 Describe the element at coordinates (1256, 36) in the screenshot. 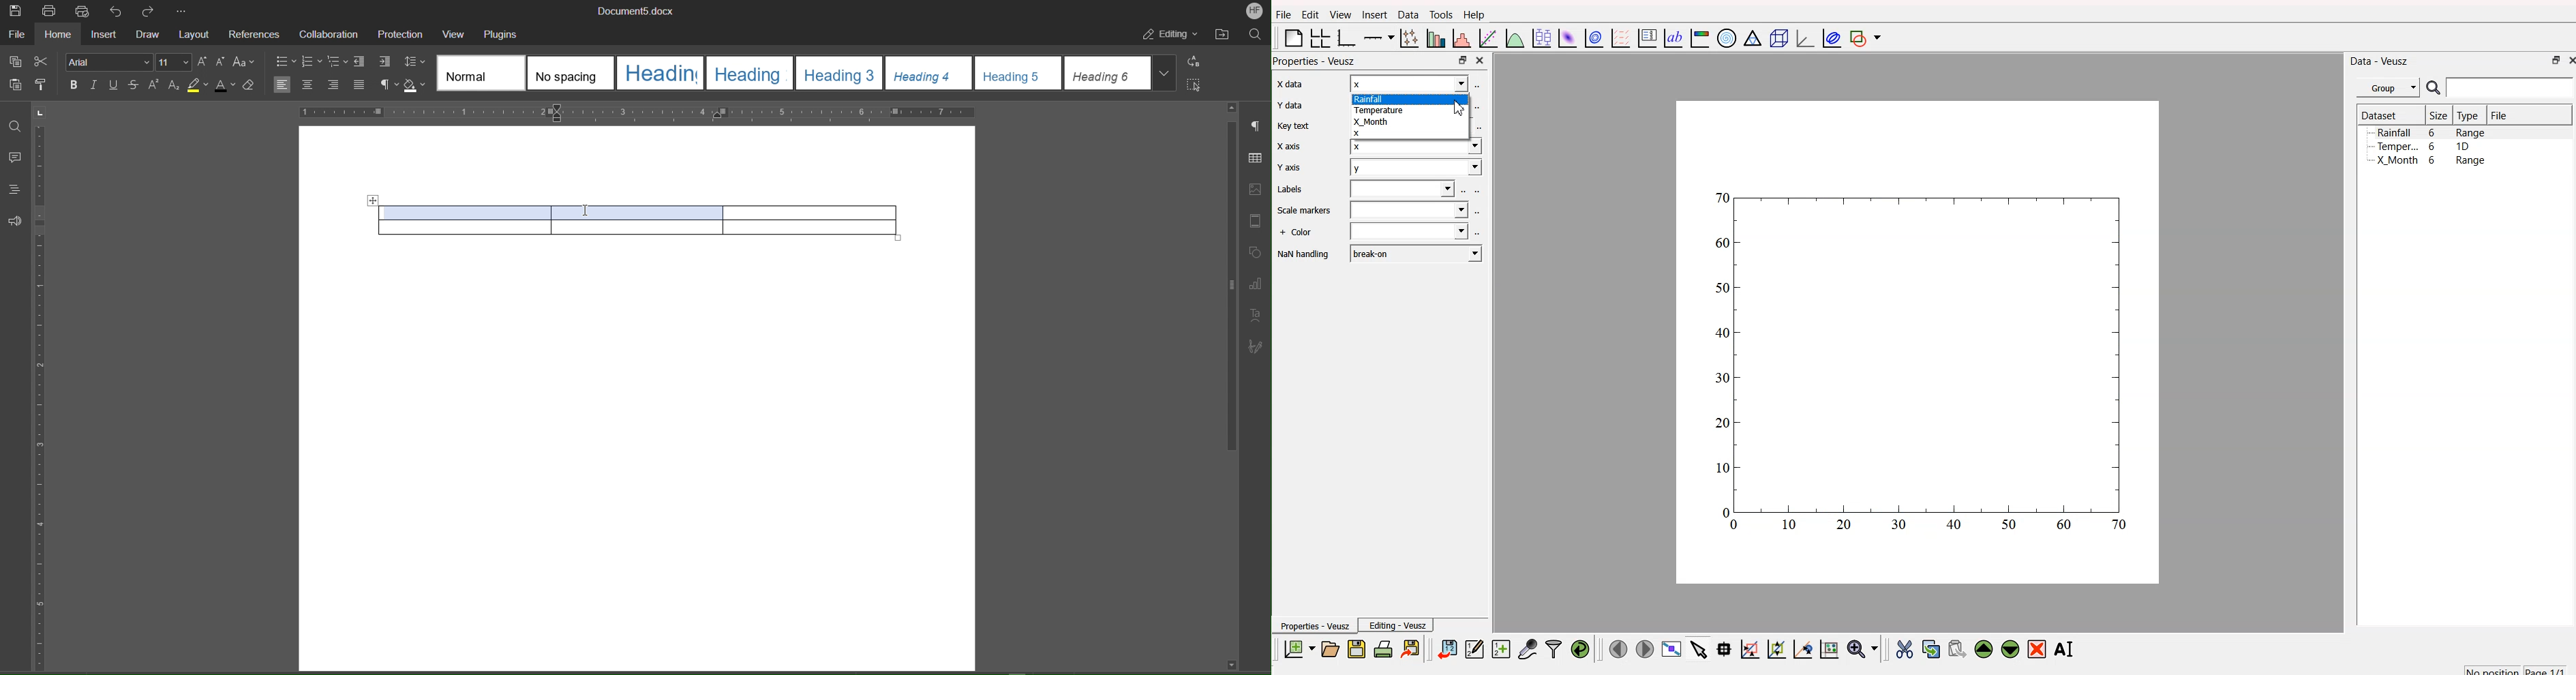

I see `Search` at that location.